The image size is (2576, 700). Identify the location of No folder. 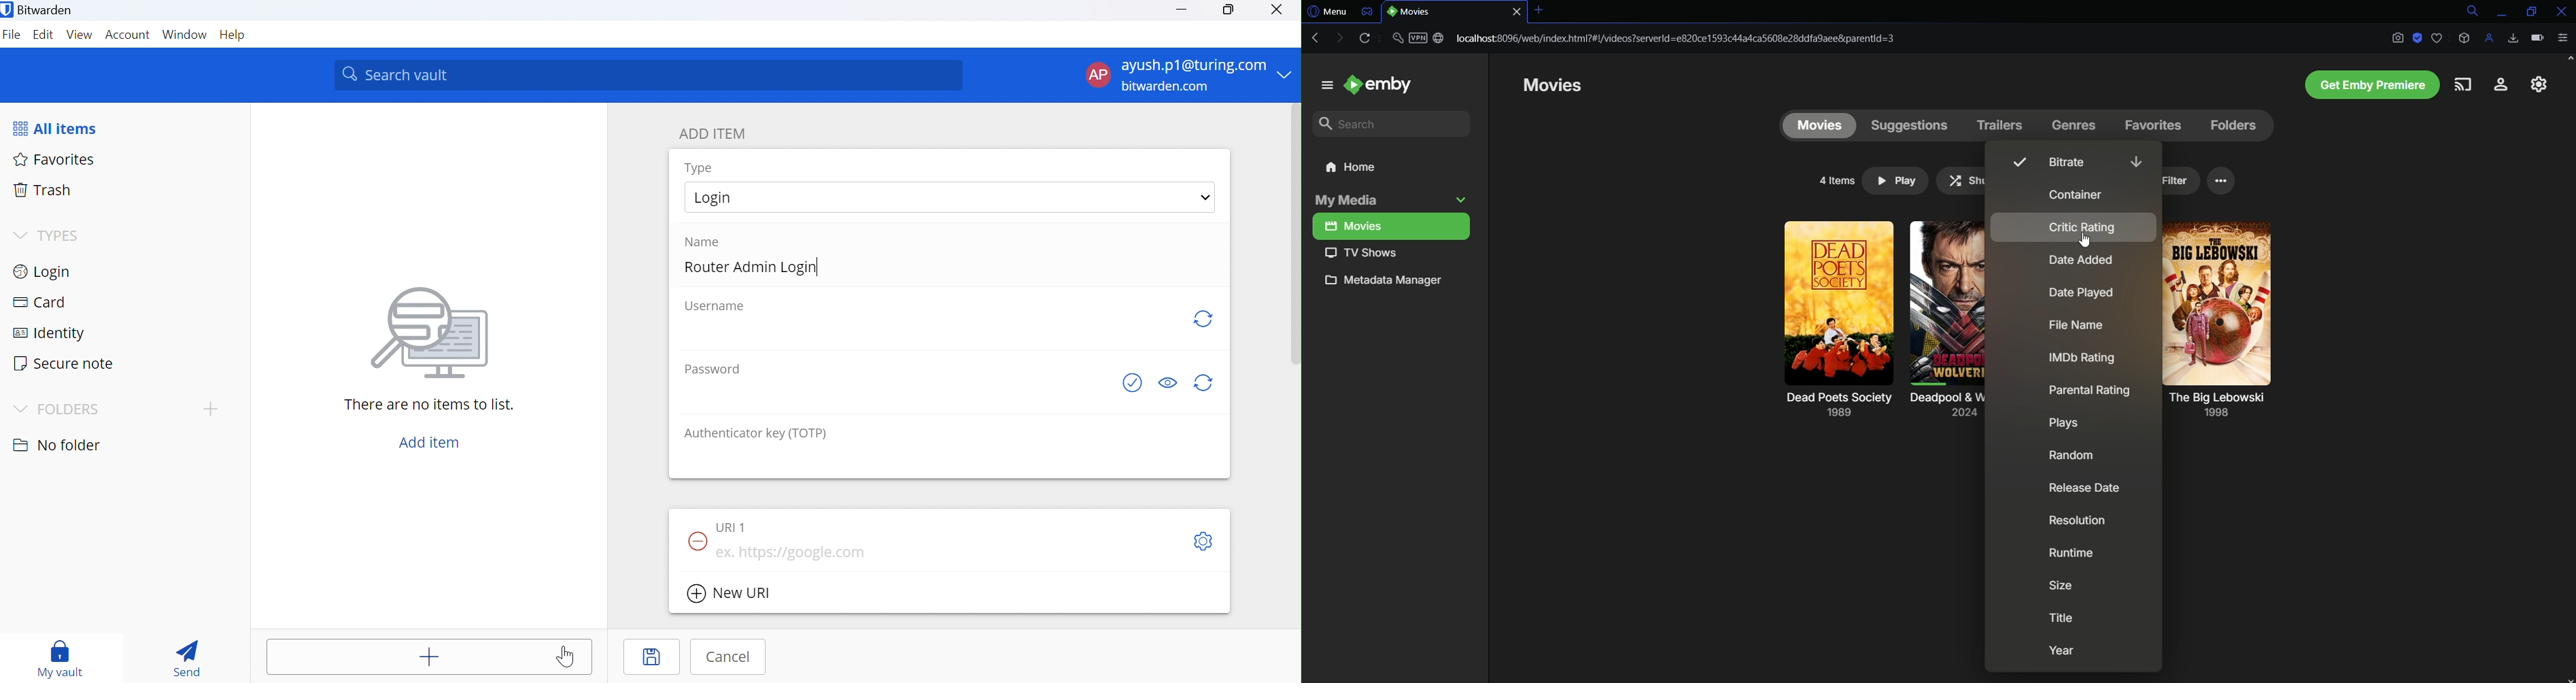
(56, 442).